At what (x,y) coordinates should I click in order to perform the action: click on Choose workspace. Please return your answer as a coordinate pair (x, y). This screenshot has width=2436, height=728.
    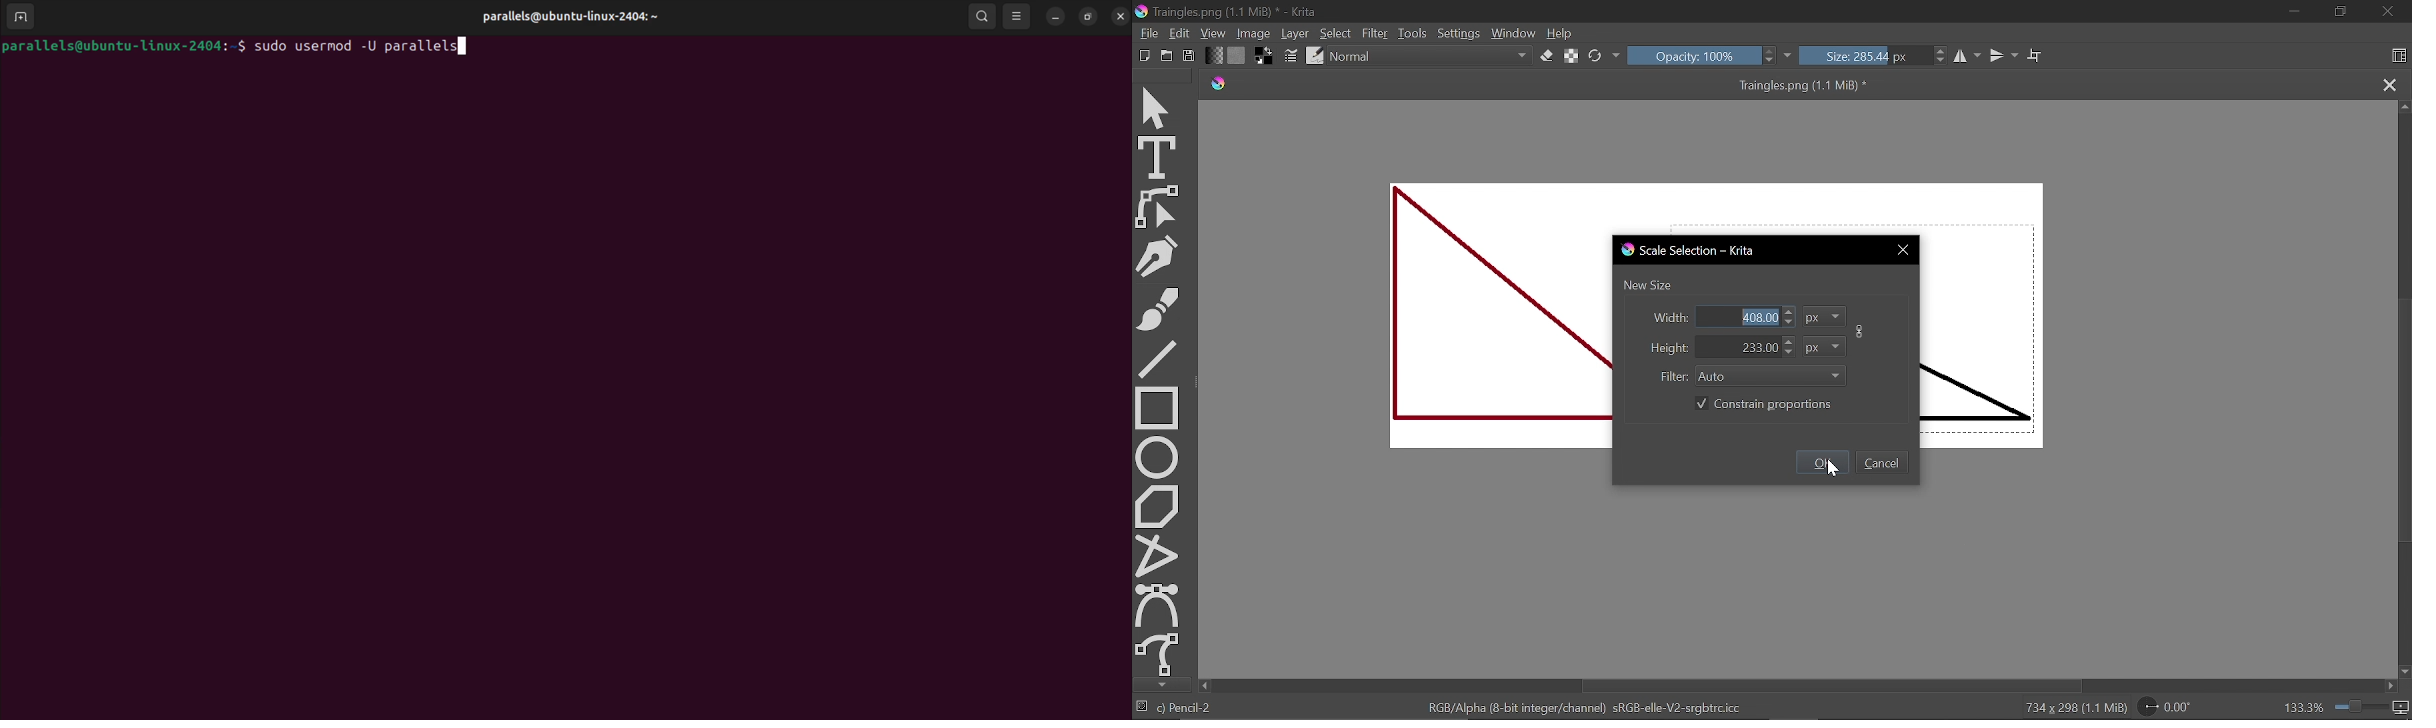
    Looking at the image, I should click on (2398, 55).